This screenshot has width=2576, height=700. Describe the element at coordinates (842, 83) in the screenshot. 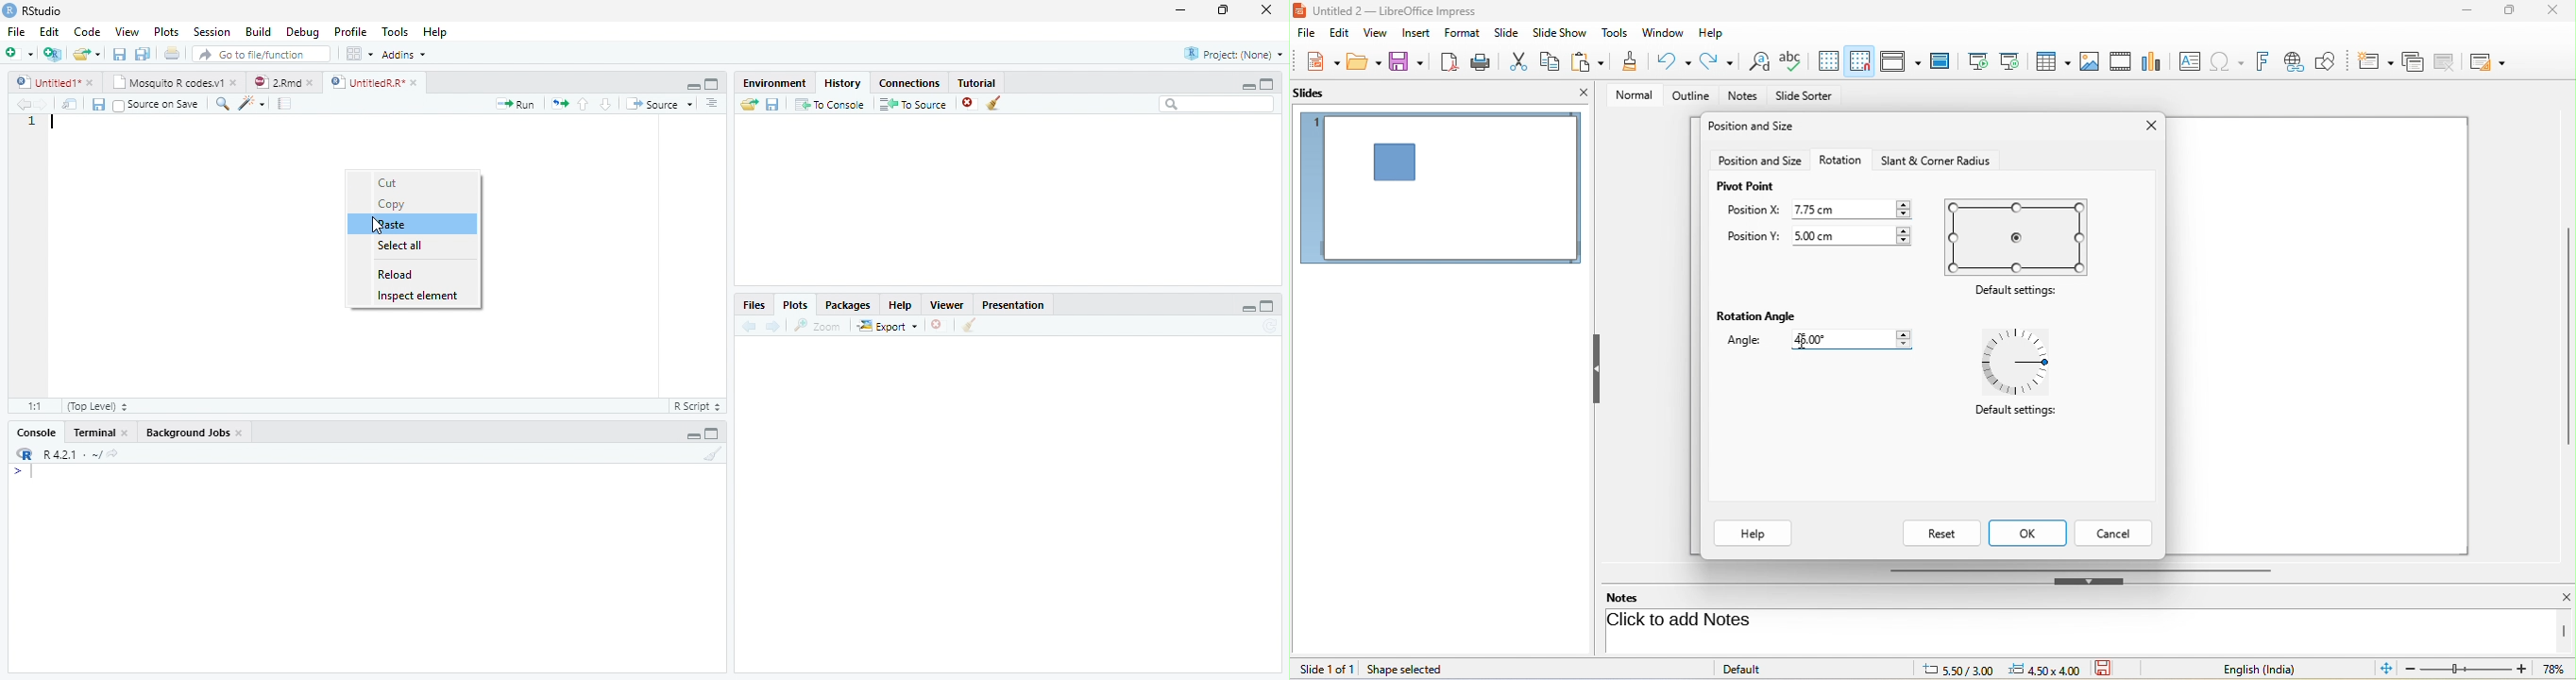

I see `History` at that location.